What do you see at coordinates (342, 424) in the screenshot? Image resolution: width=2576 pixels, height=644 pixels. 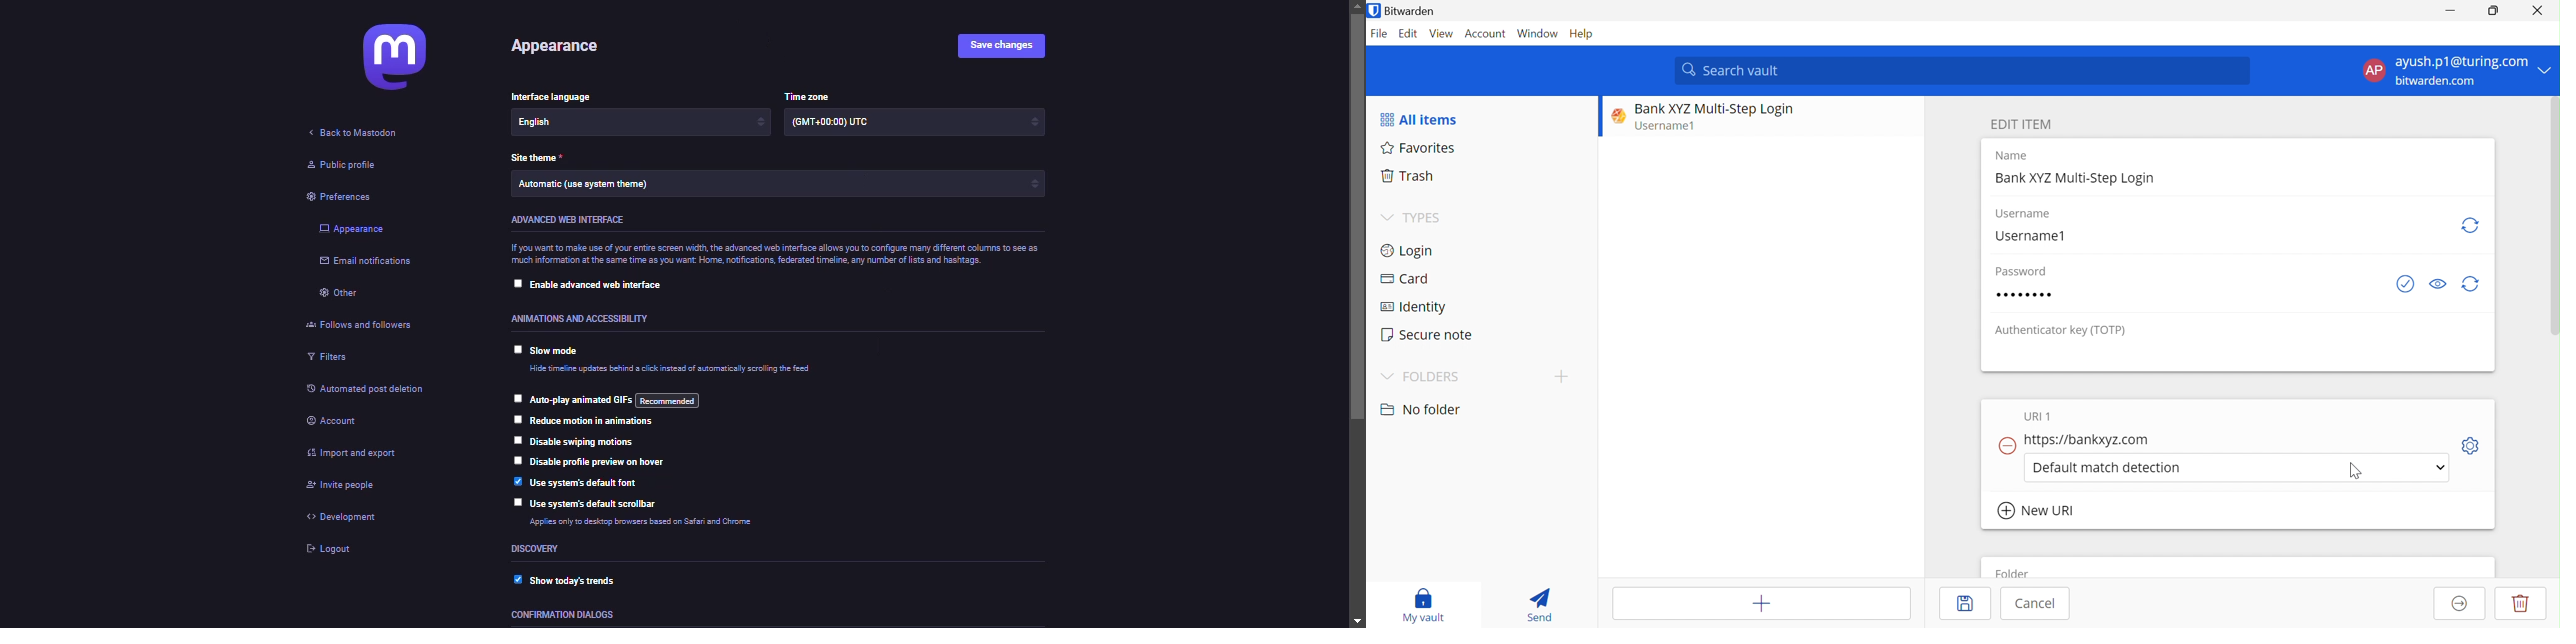 I see `account` at bounding box center [342, 424].